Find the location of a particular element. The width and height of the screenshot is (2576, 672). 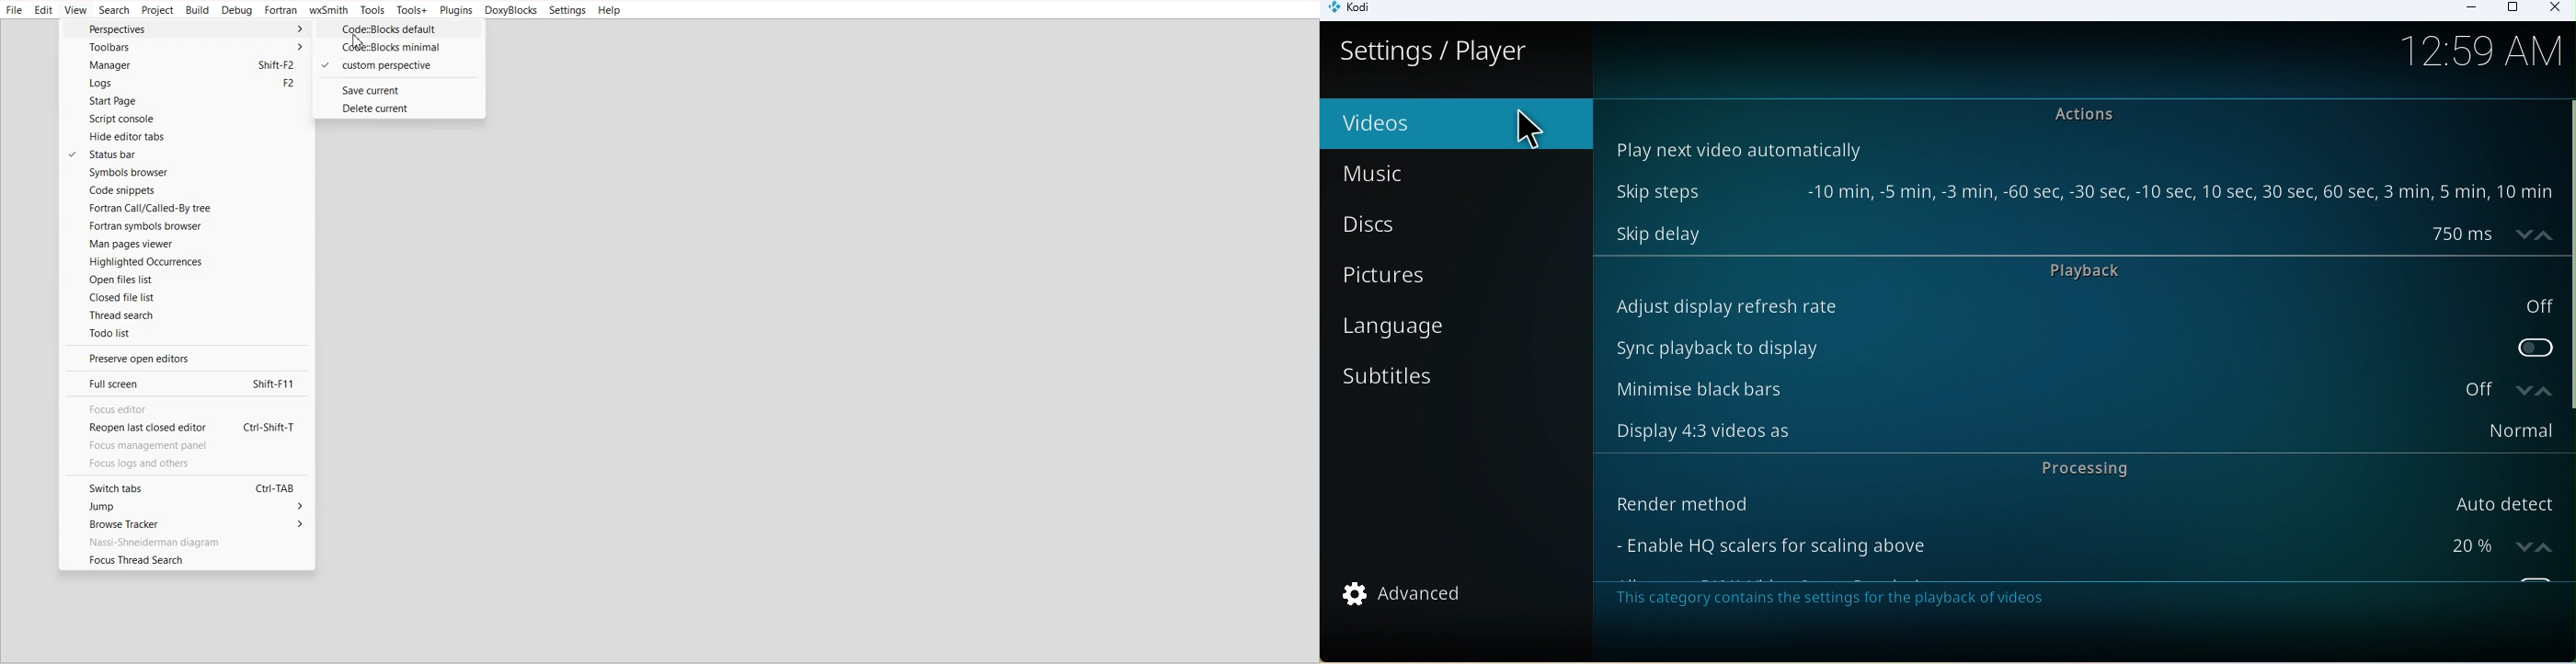

Discs is located at coordinates (1445, 224).